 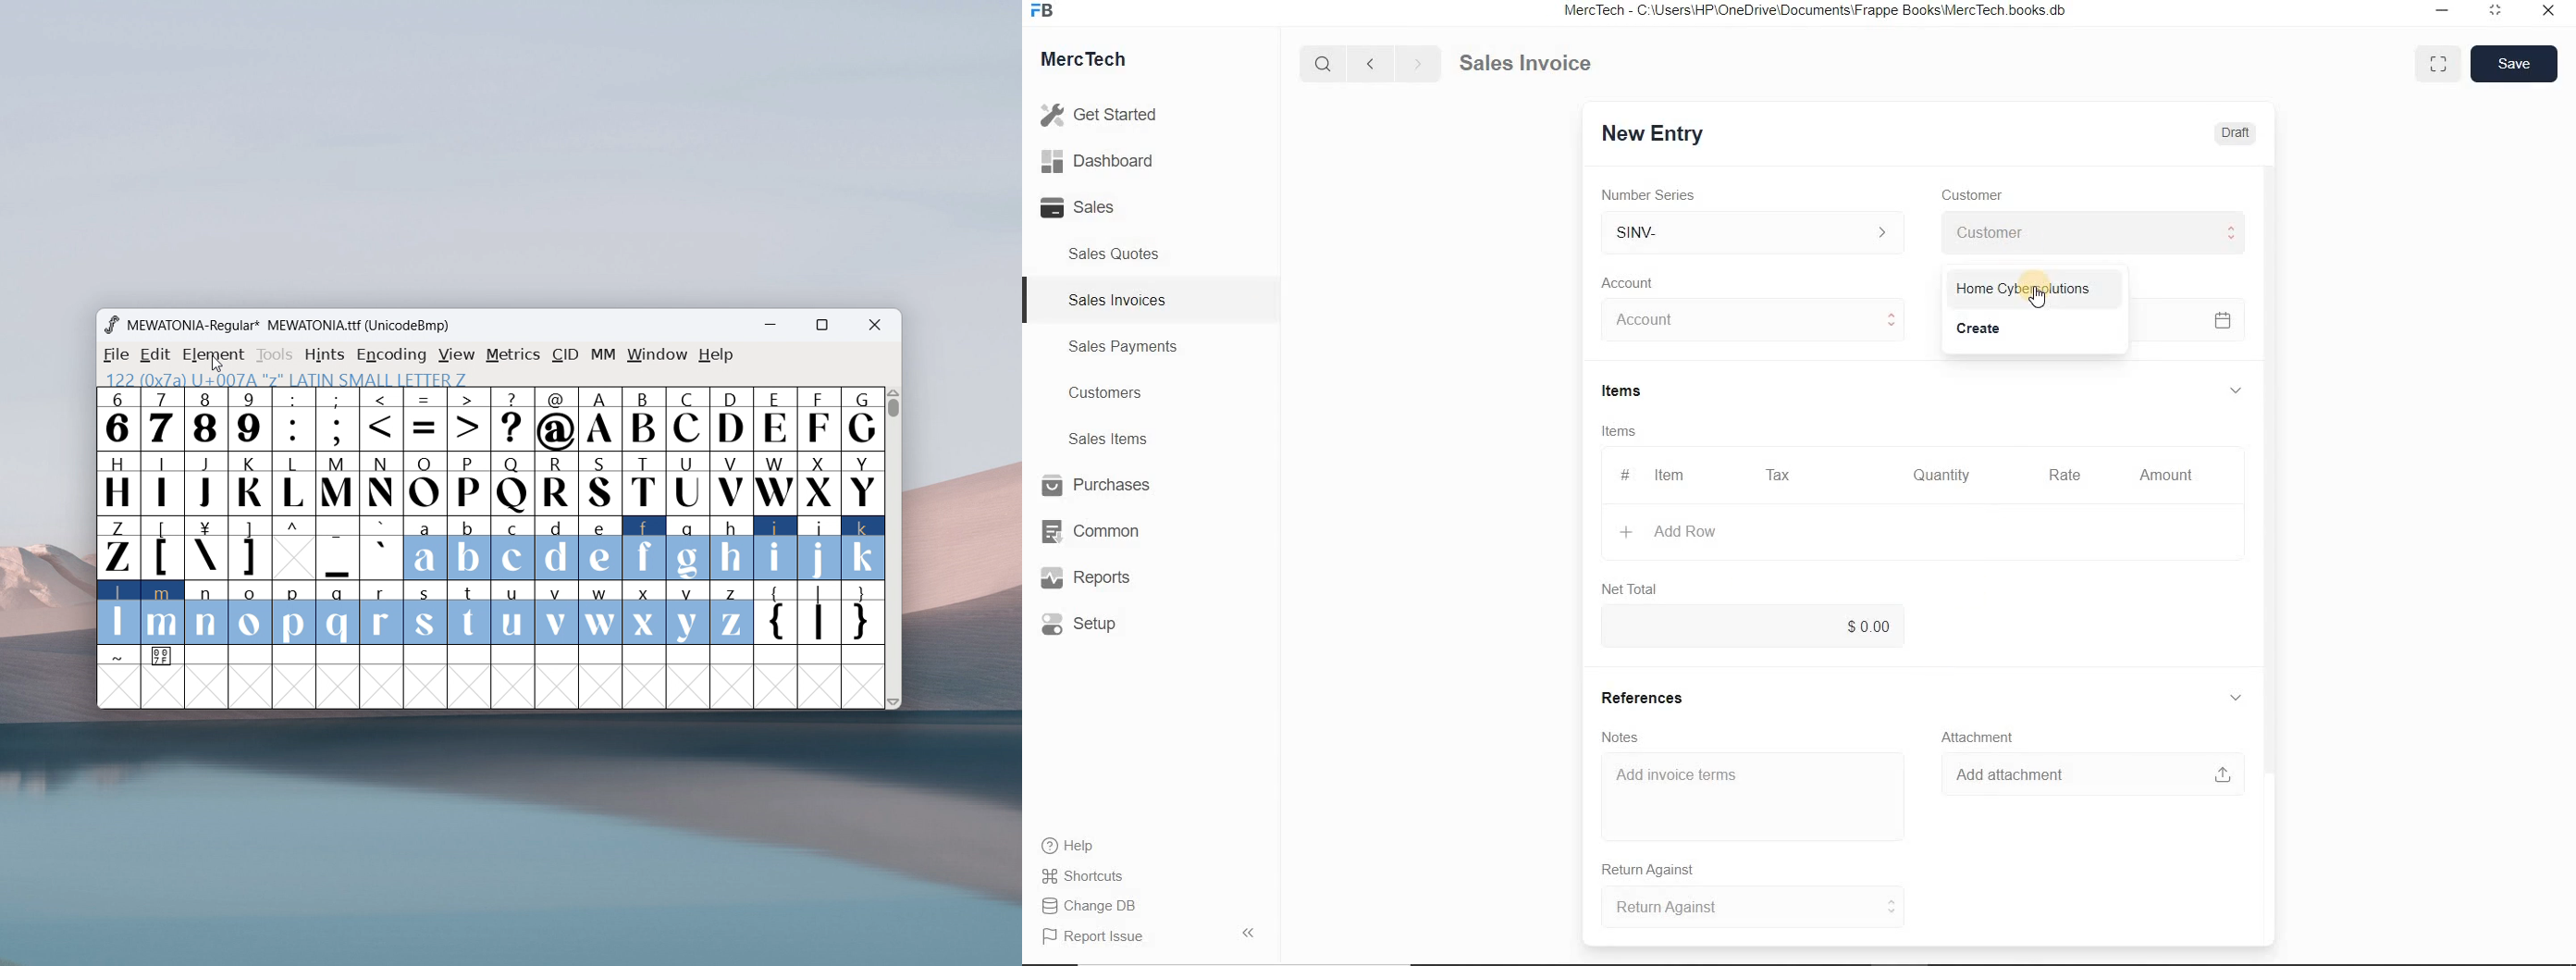 I want to click on Save, so click(x=2513, y=63).